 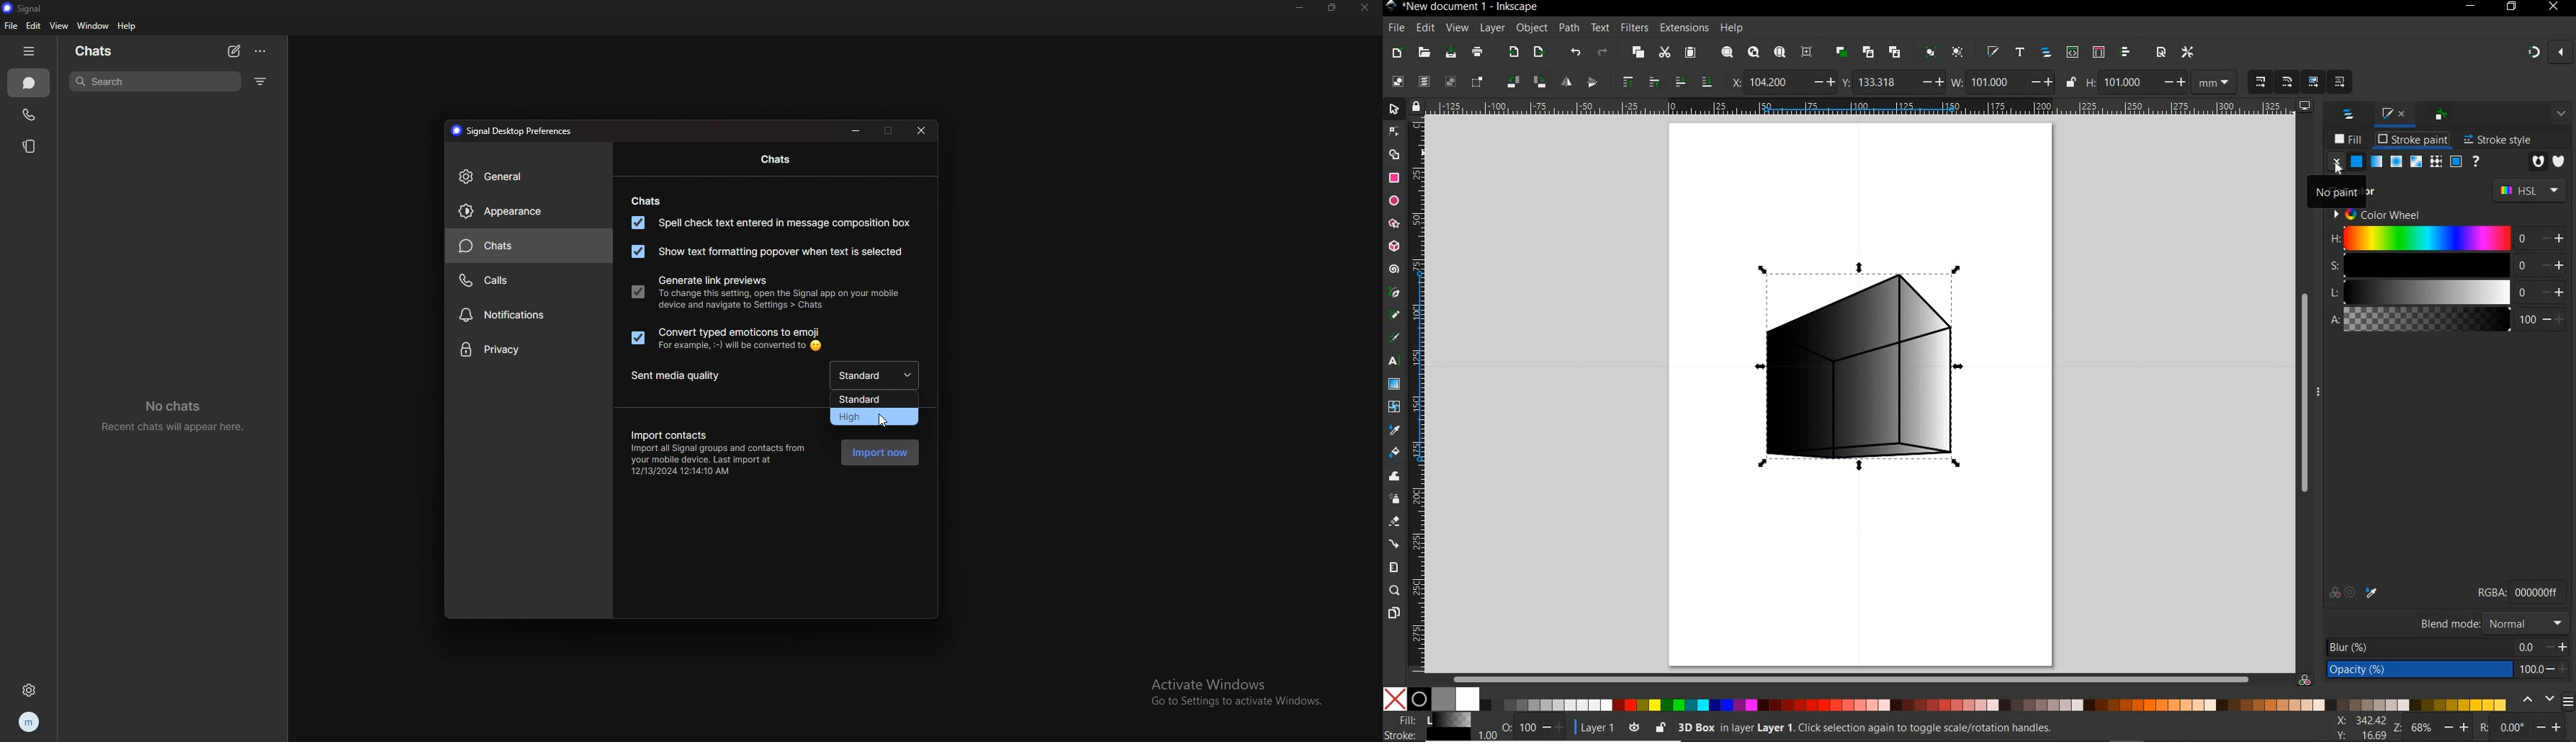 What do you see at coordinates (1393, 384) in the screenshot?
I see `GRADIENT TOOL` at bounding box center [1393, 384].